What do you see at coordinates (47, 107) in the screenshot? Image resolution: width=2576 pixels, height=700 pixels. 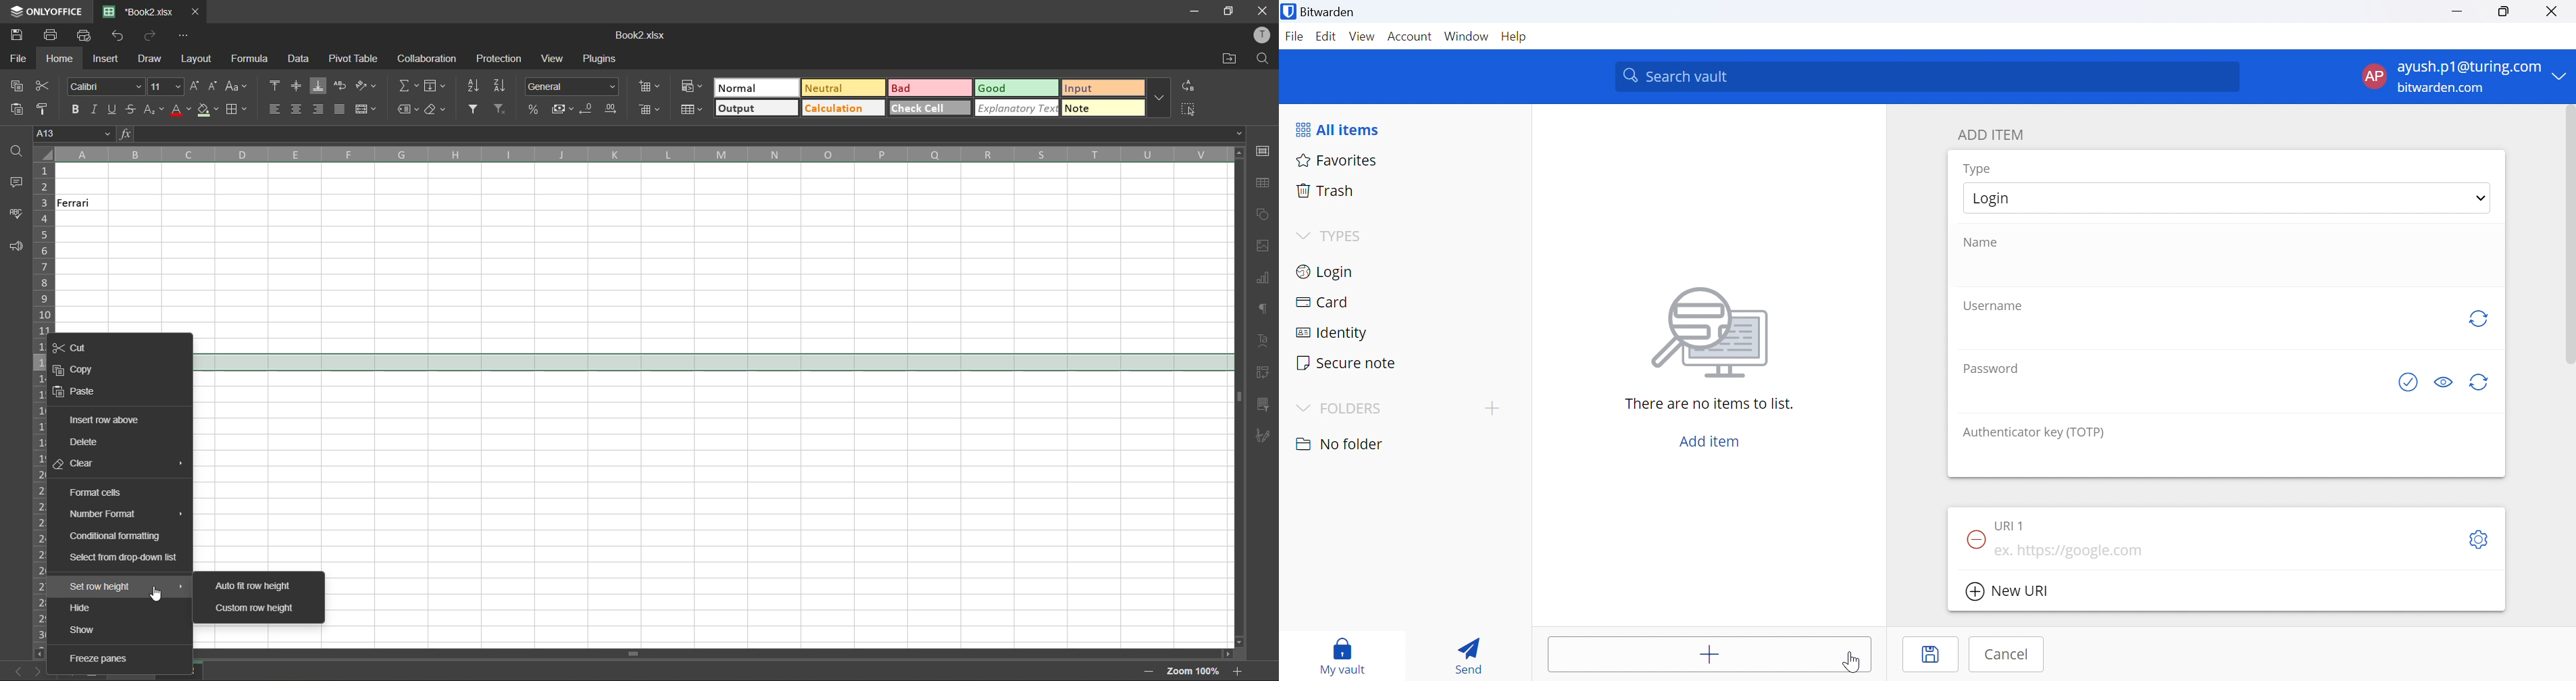 I see `copy style` at bounding box center [47, 107].